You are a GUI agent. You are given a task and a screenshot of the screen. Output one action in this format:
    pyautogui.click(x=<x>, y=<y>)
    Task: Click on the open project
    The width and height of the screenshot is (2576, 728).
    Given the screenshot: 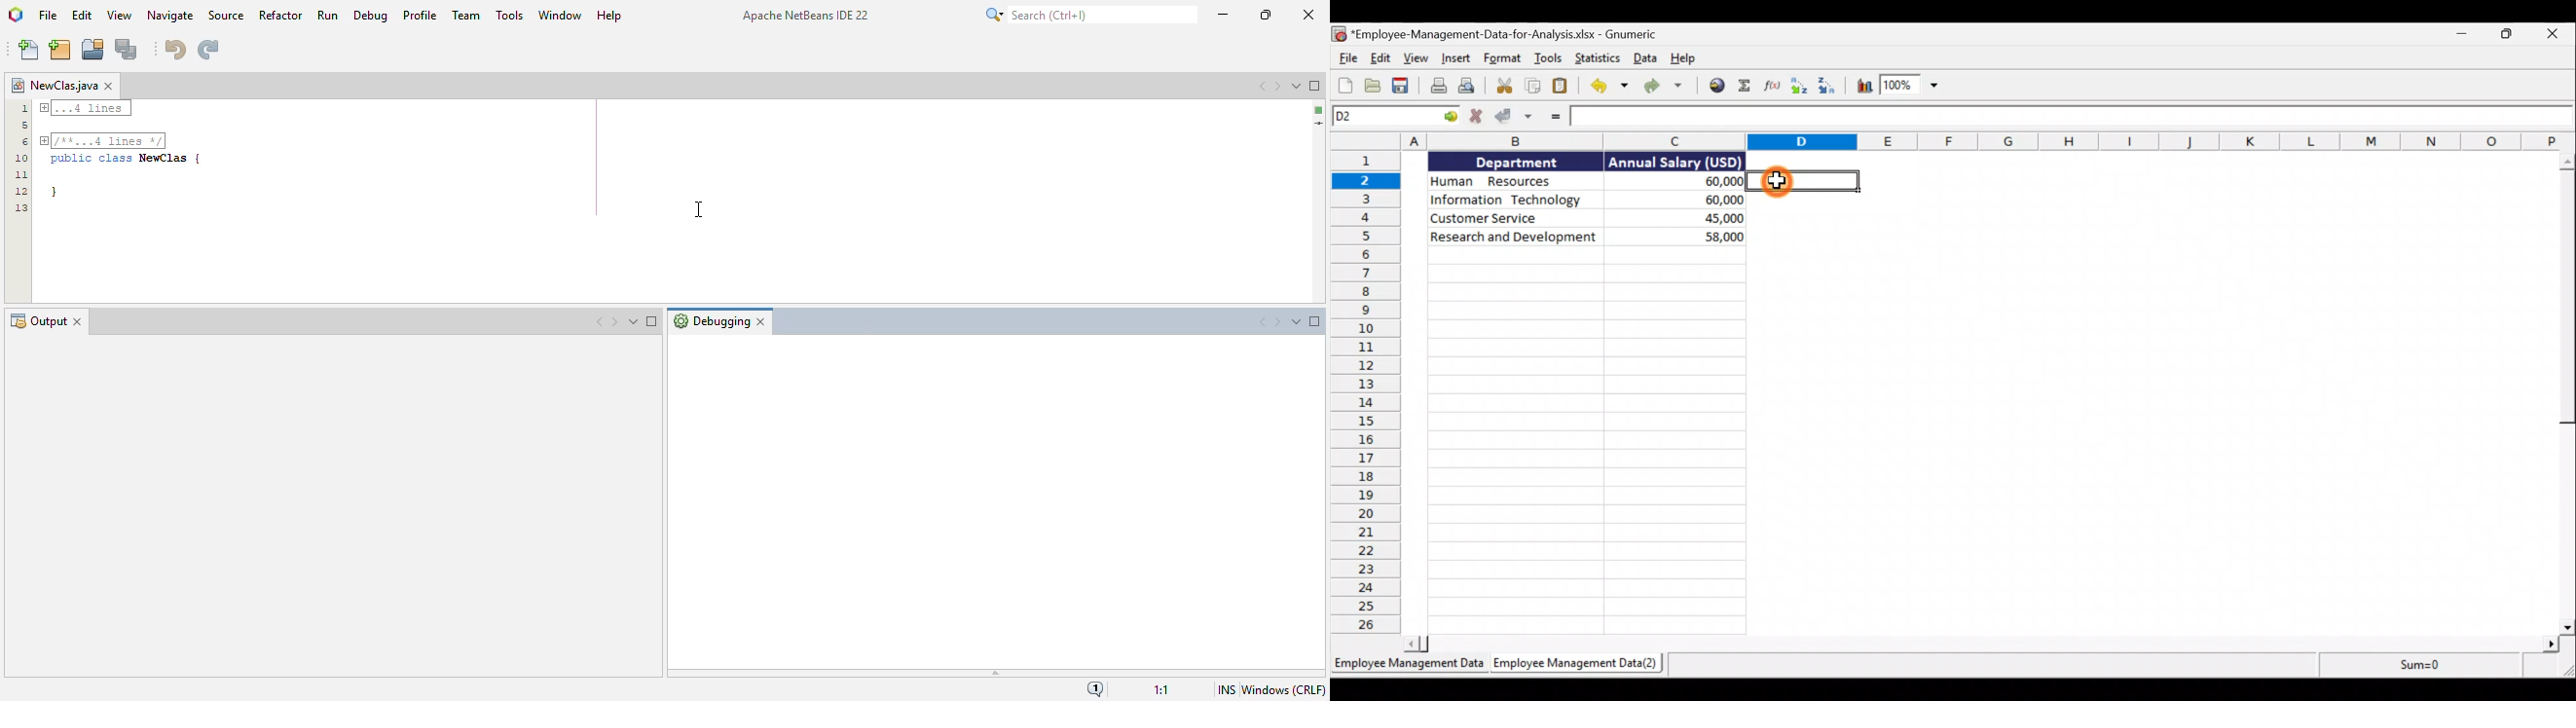 What is the action you would take?
    pyautogui.click(x=93, y=51)
    